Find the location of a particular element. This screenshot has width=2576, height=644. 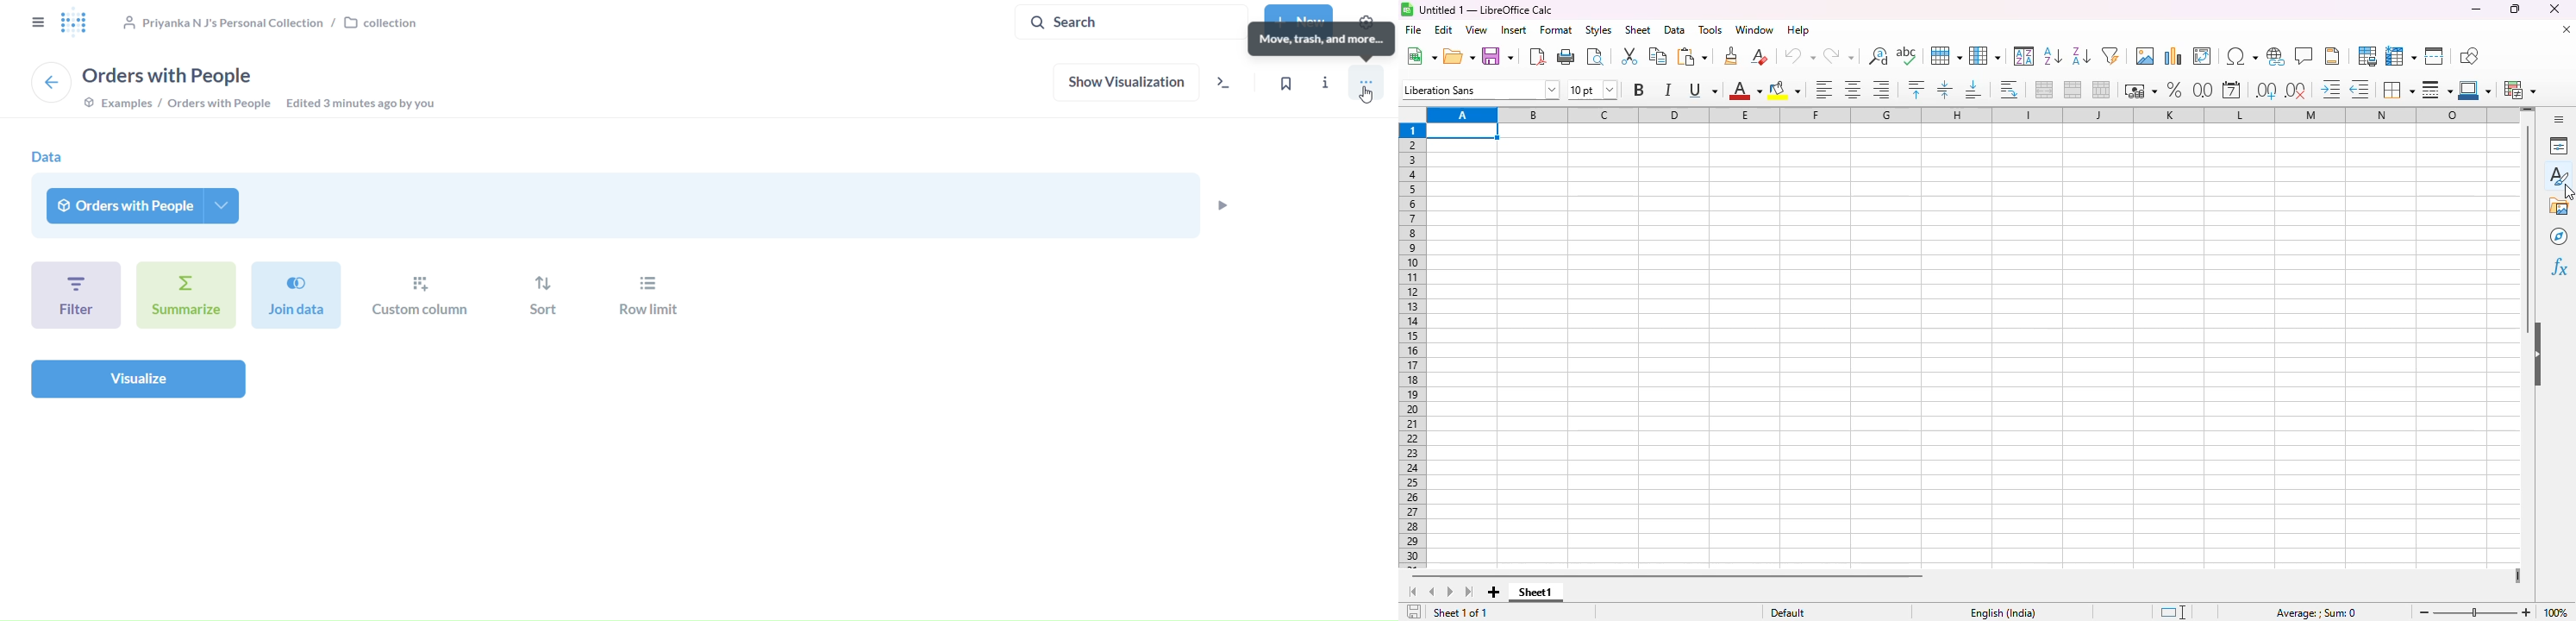

close is located at coordinates (2554, 9).